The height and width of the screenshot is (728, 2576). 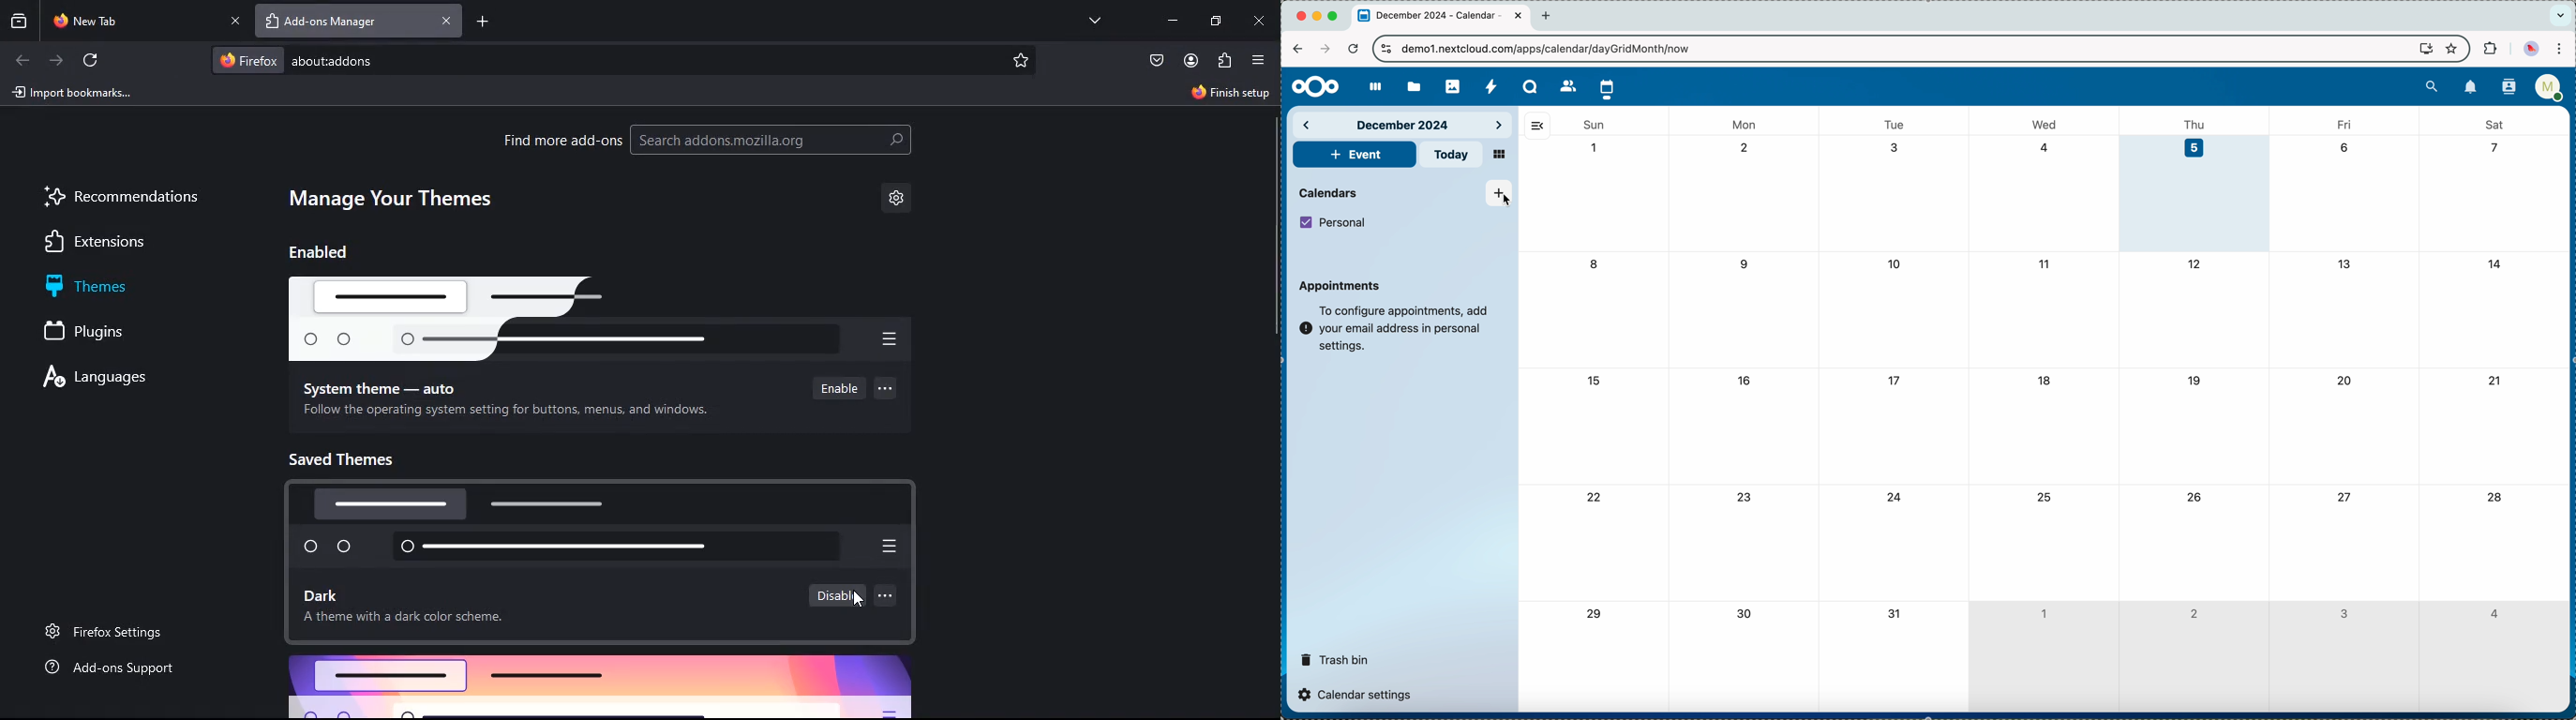 What do you see at coordinates (2196, 264) in the screenshot?
I see `12` at bounding box center [2196, 264].